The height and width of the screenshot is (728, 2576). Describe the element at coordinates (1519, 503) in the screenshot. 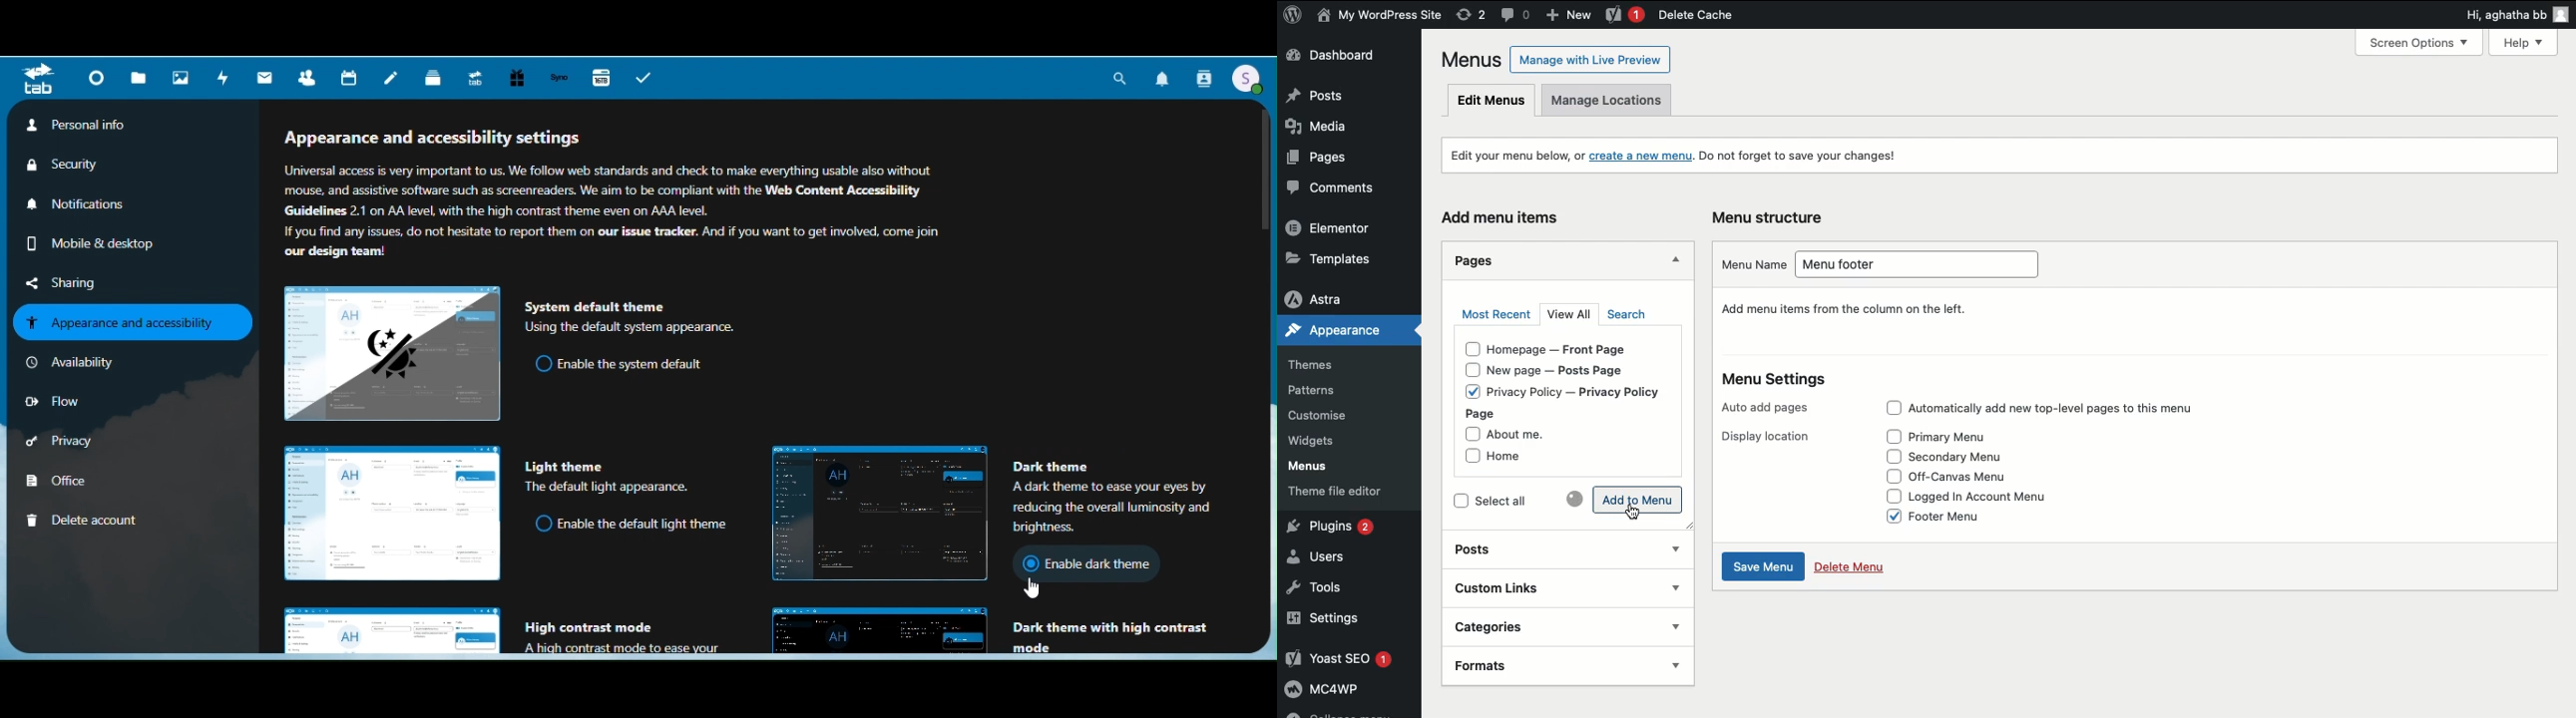

I see `Select all` at that location.